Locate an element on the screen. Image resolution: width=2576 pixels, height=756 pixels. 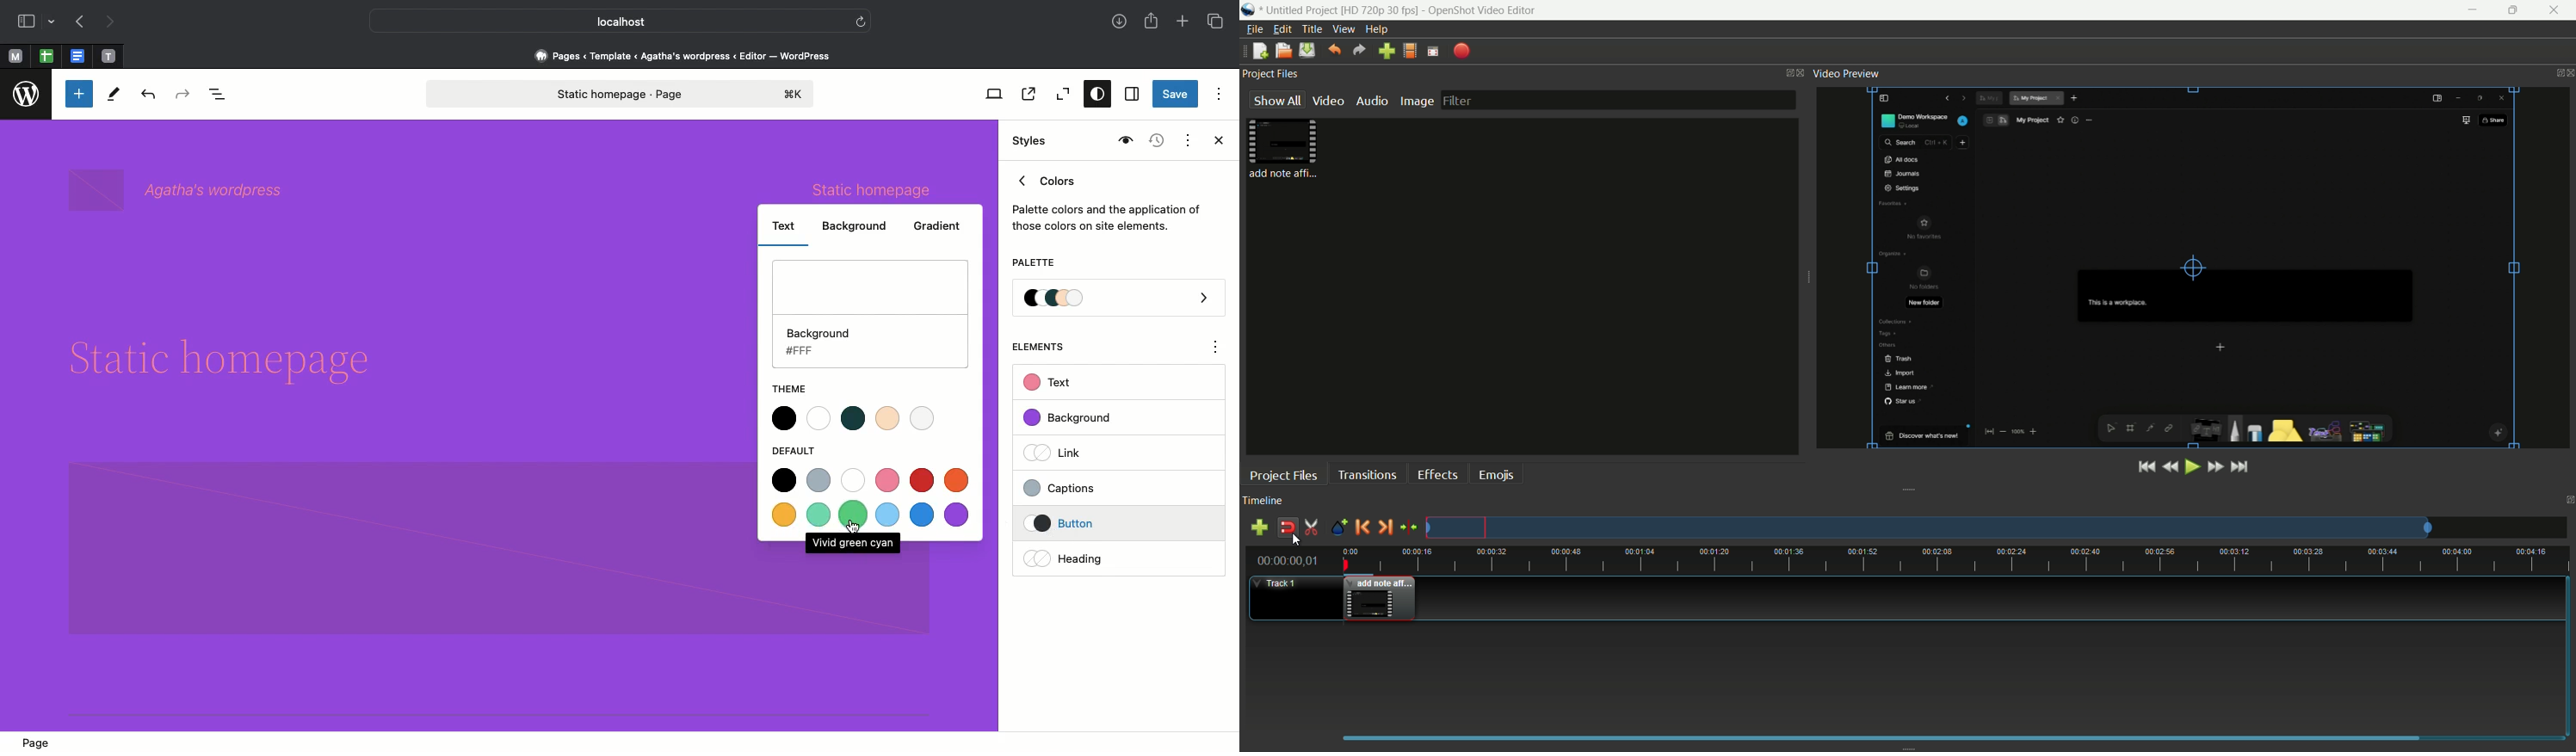
Headings is located at coordinates (1089, 557).